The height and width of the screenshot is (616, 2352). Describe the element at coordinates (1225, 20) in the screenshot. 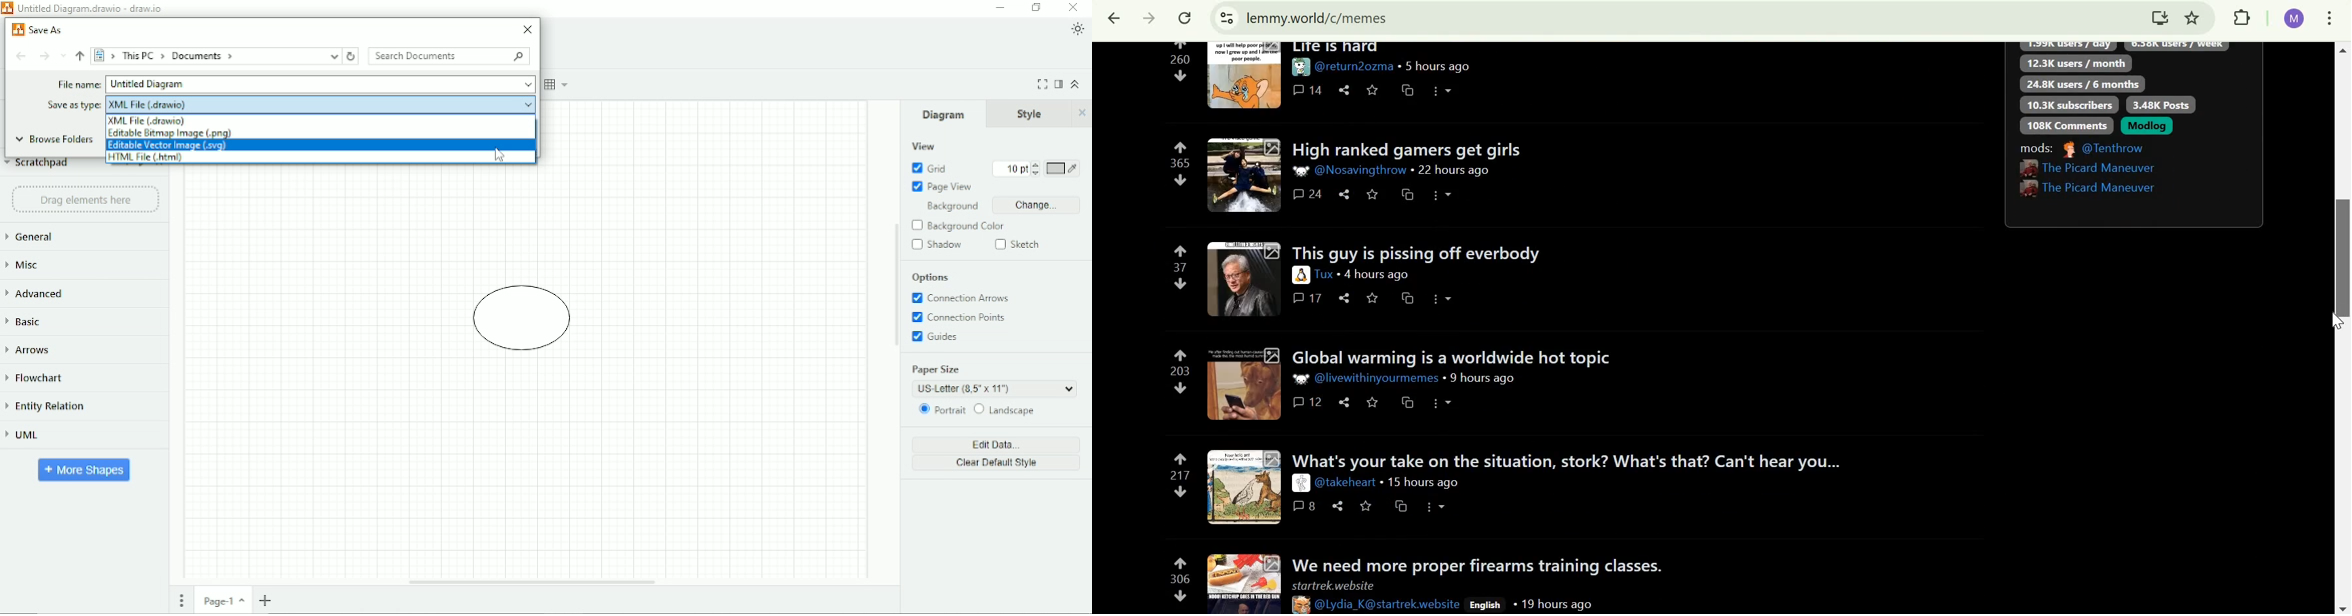

I see `view site information` at that location.